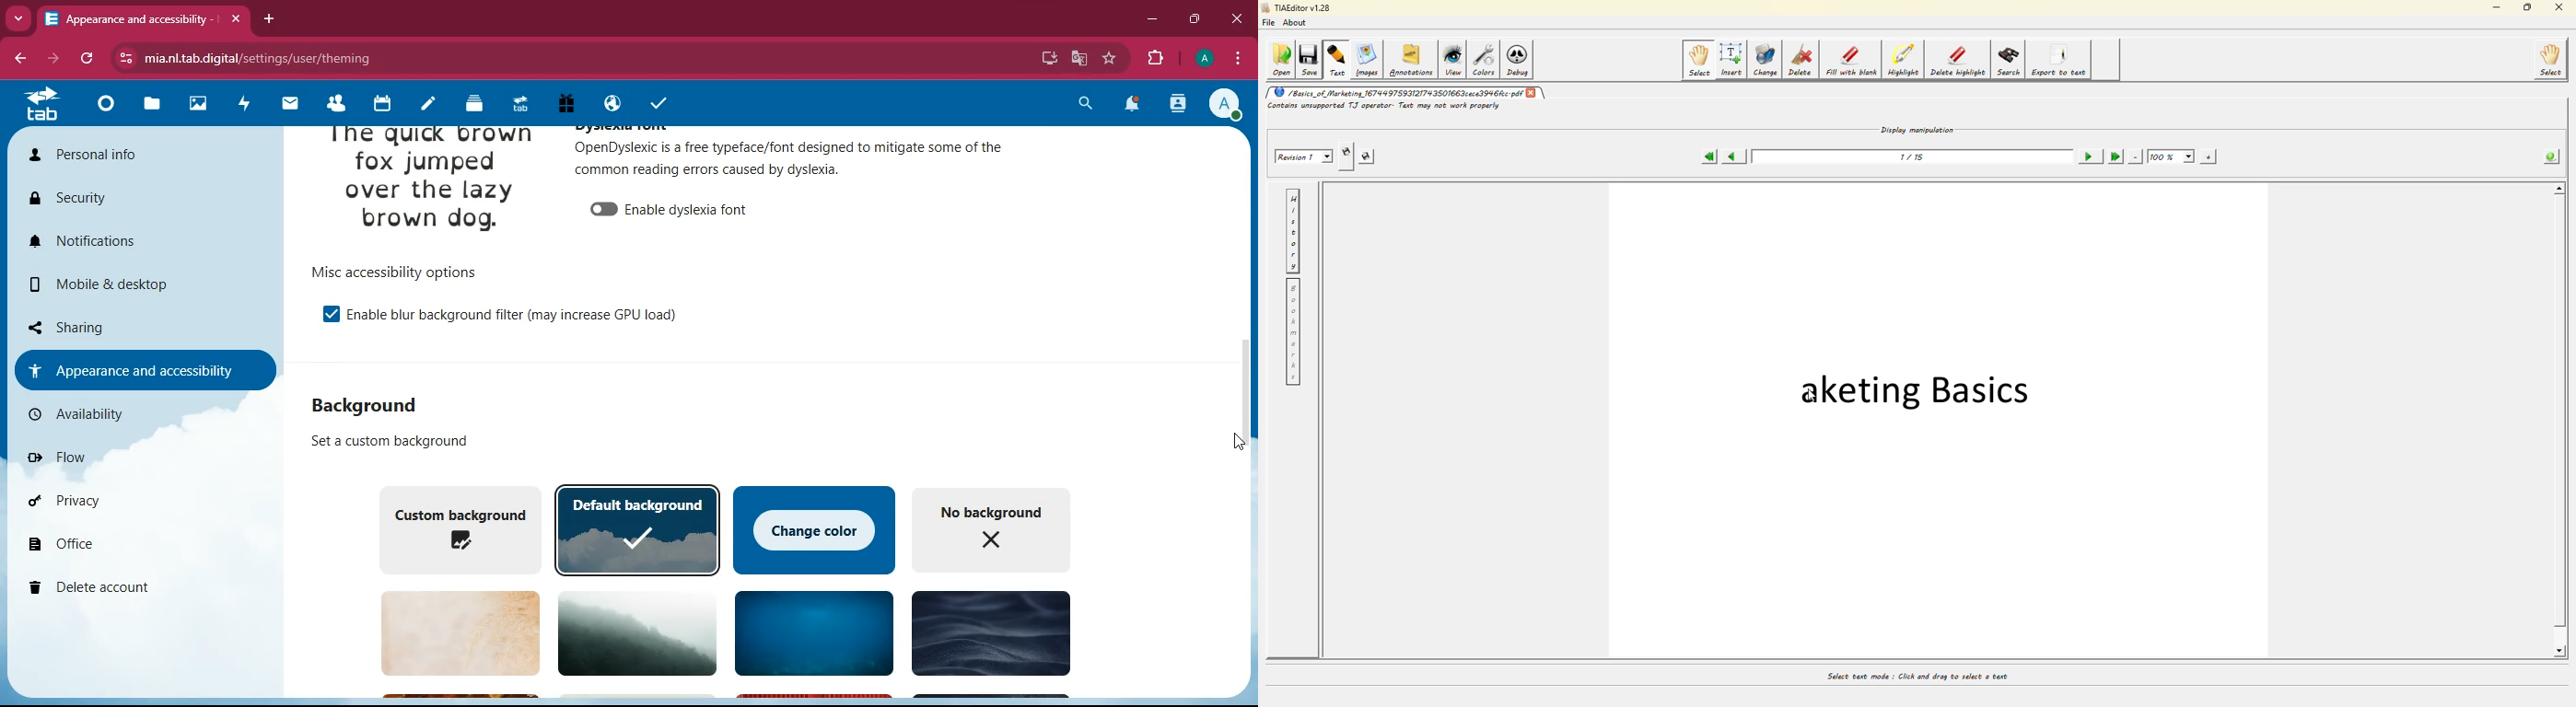  Describe the element at coordinates (333, 104) in the screenshot. I see `friends` at that location.